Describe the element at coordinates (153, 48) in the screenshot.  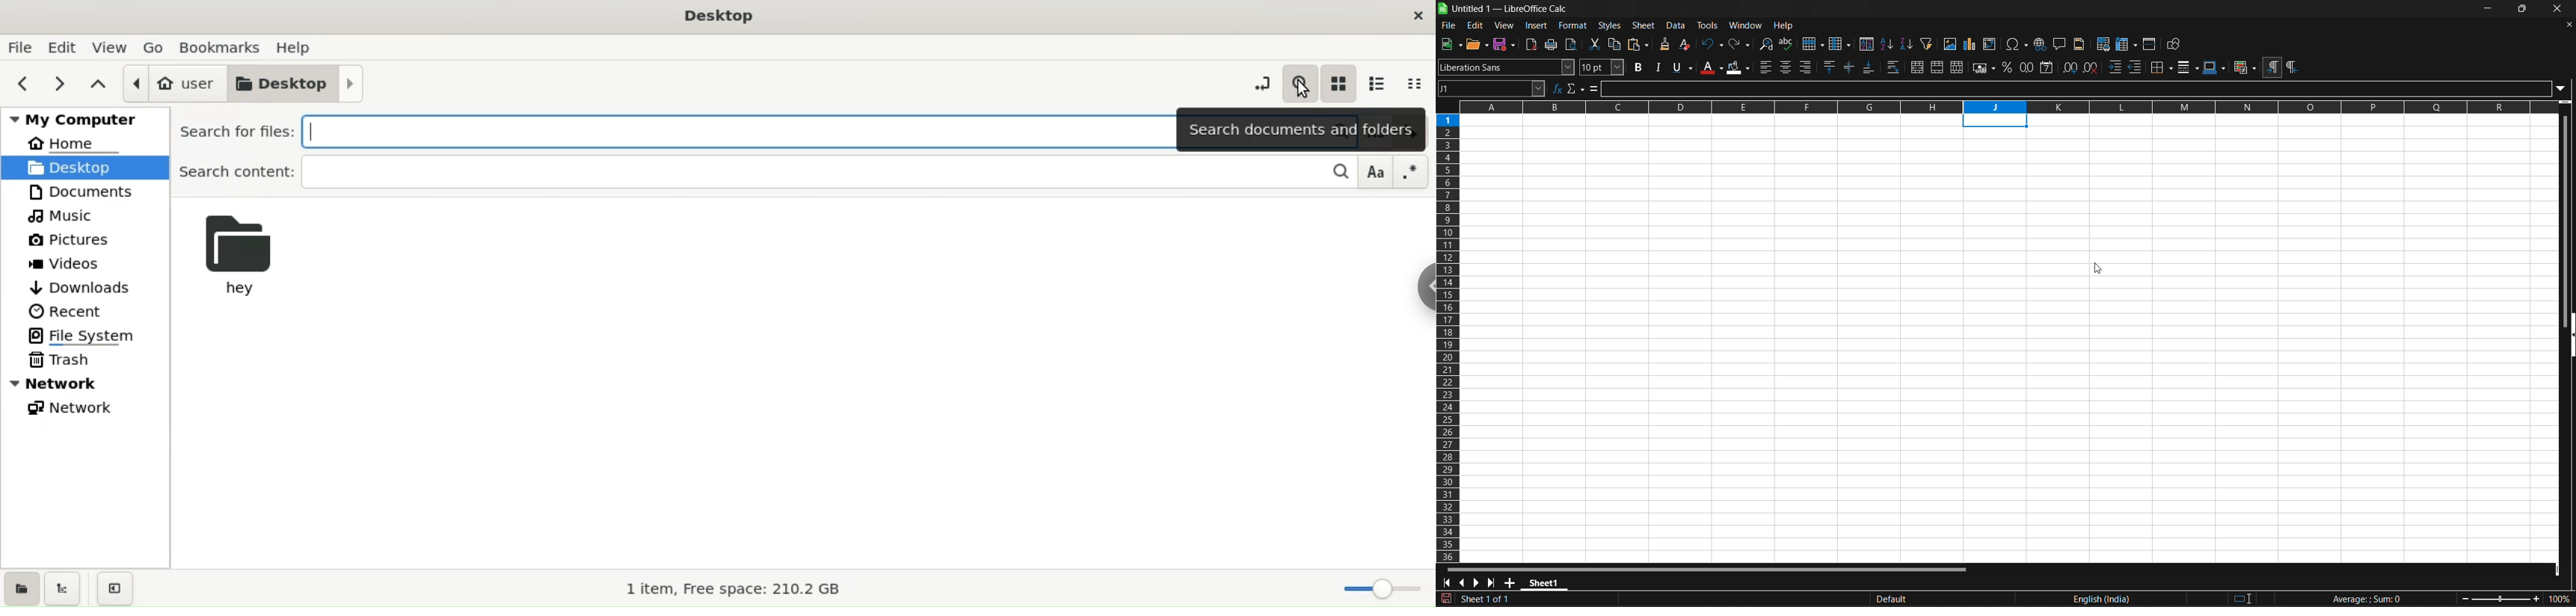
I see `go` at that location.